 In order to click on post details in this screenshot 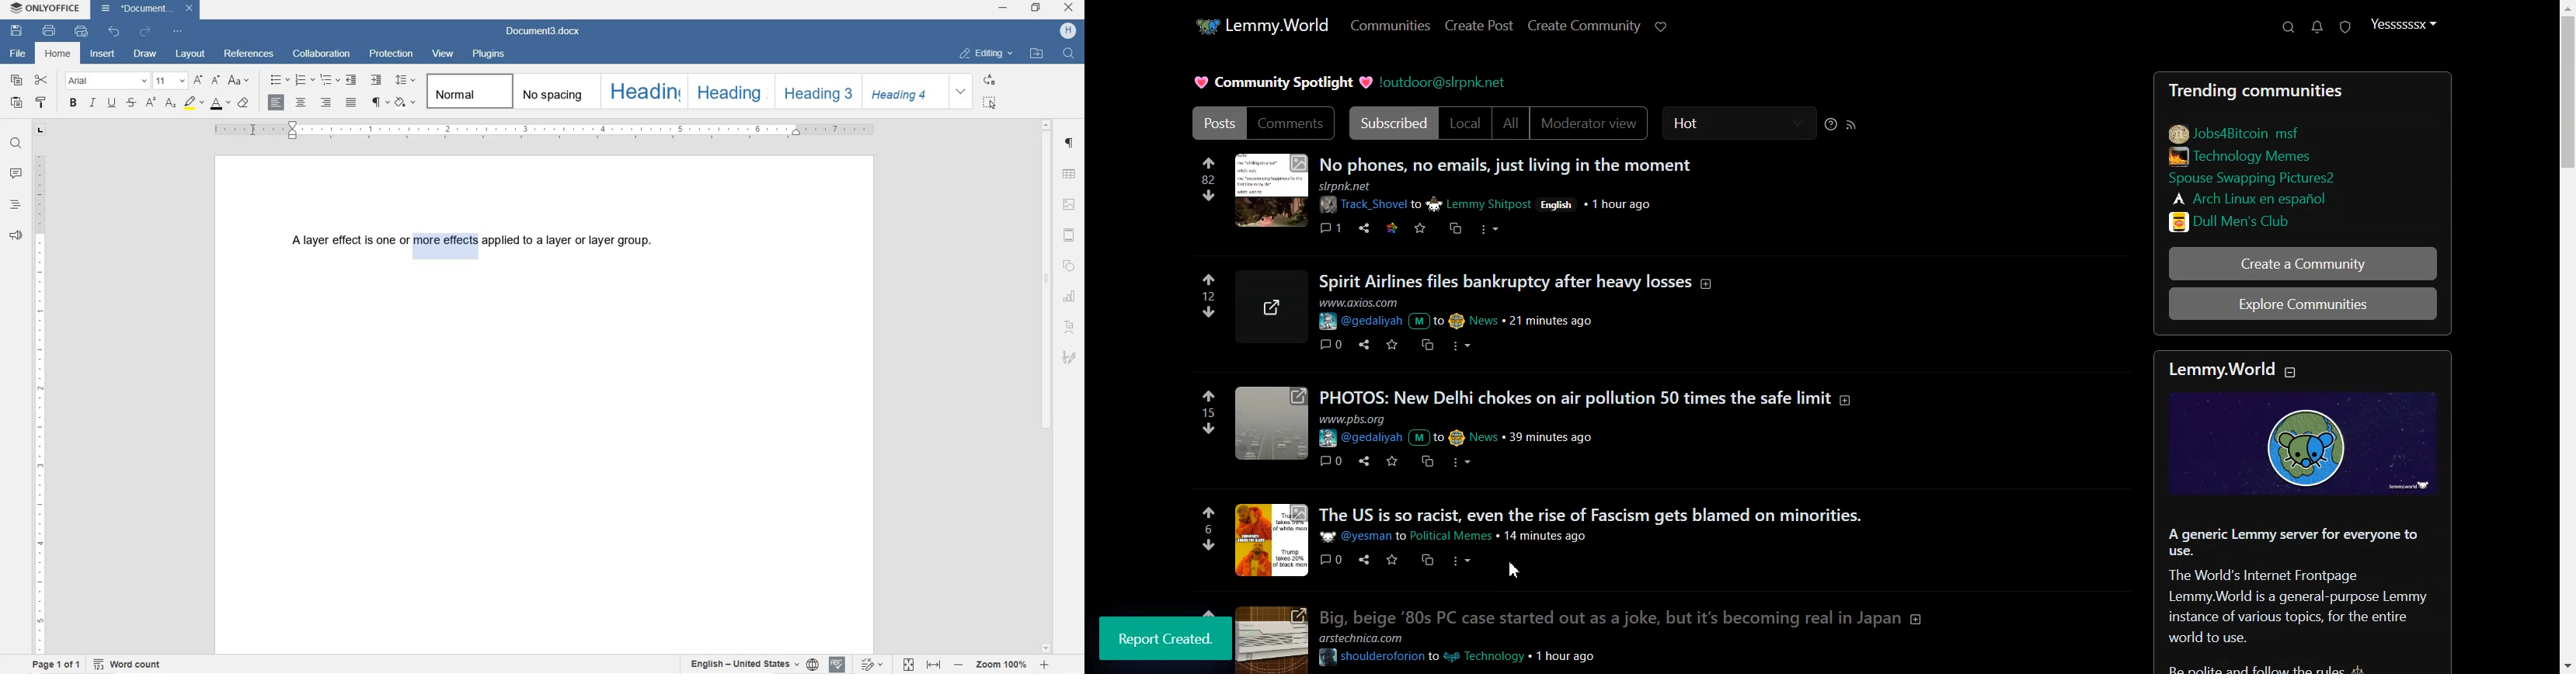, I will do `click(1462, 314)`.